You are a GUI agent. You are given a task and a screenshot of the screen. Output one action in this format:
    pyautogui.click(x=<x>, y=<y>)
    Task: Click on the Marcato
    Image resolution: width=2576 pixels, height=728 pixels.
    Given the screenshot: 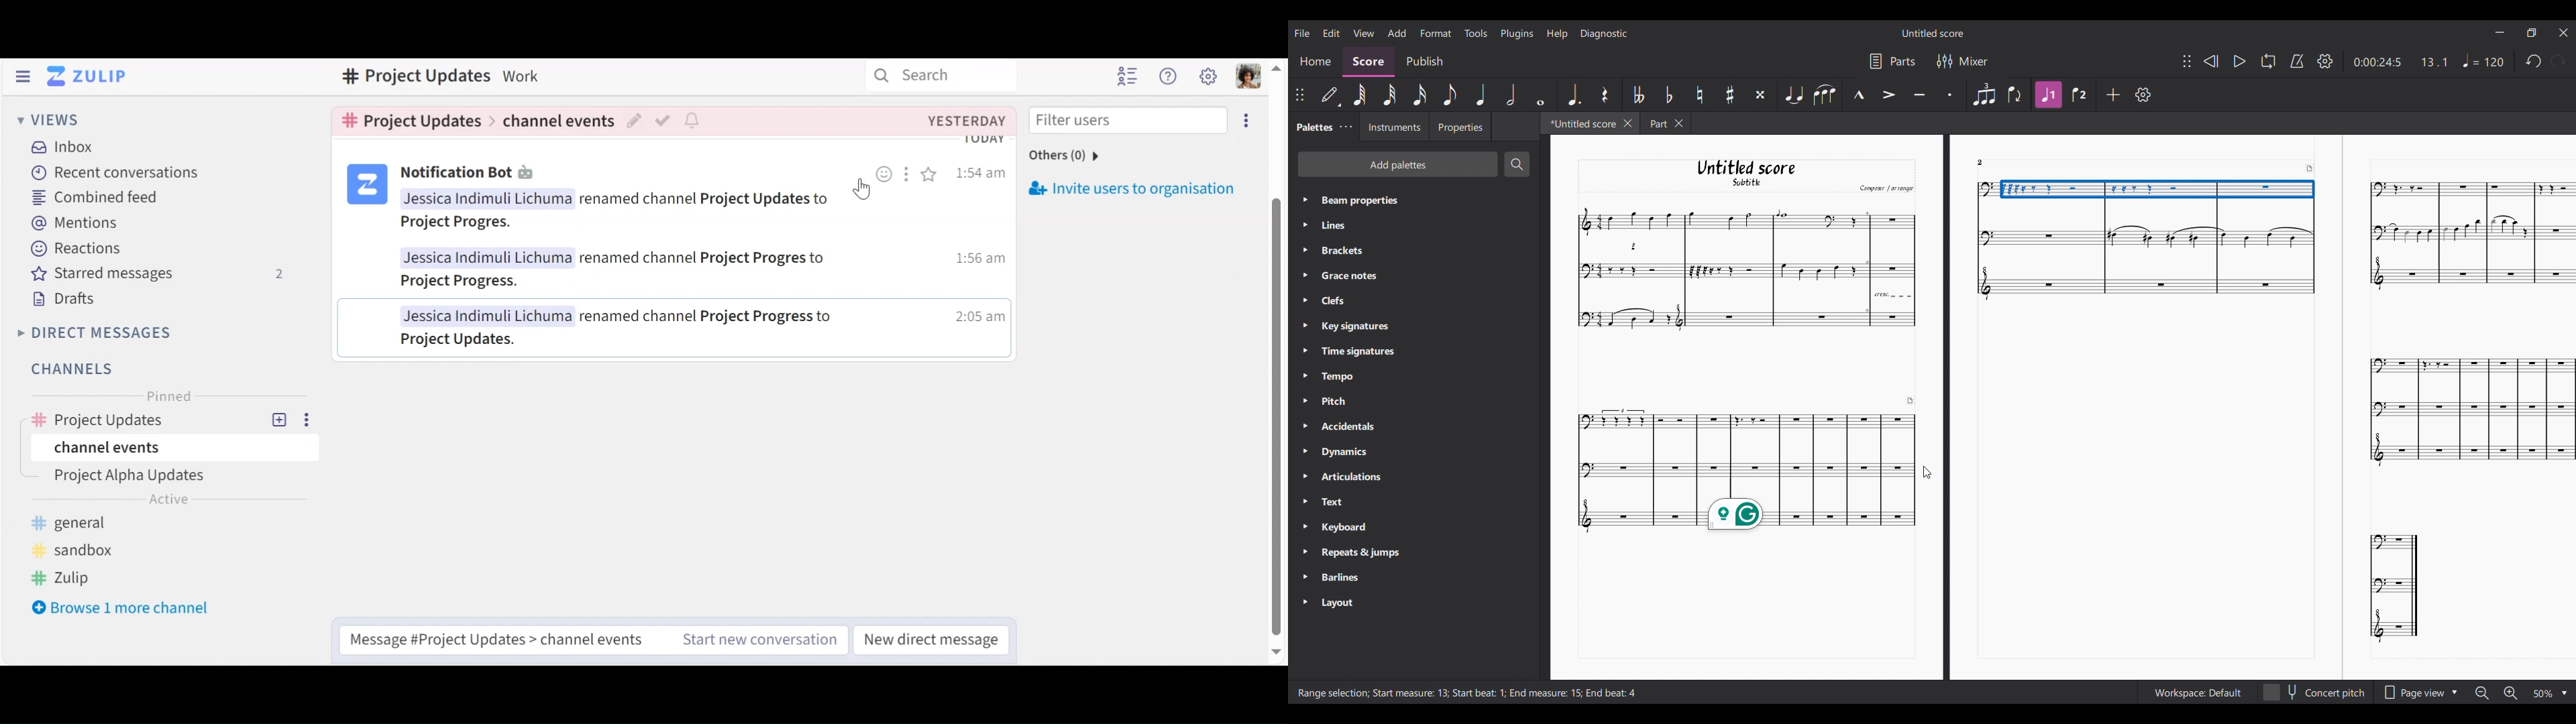 What is the action you would take?
    pyautogui.click(x=1858, y=95)
    